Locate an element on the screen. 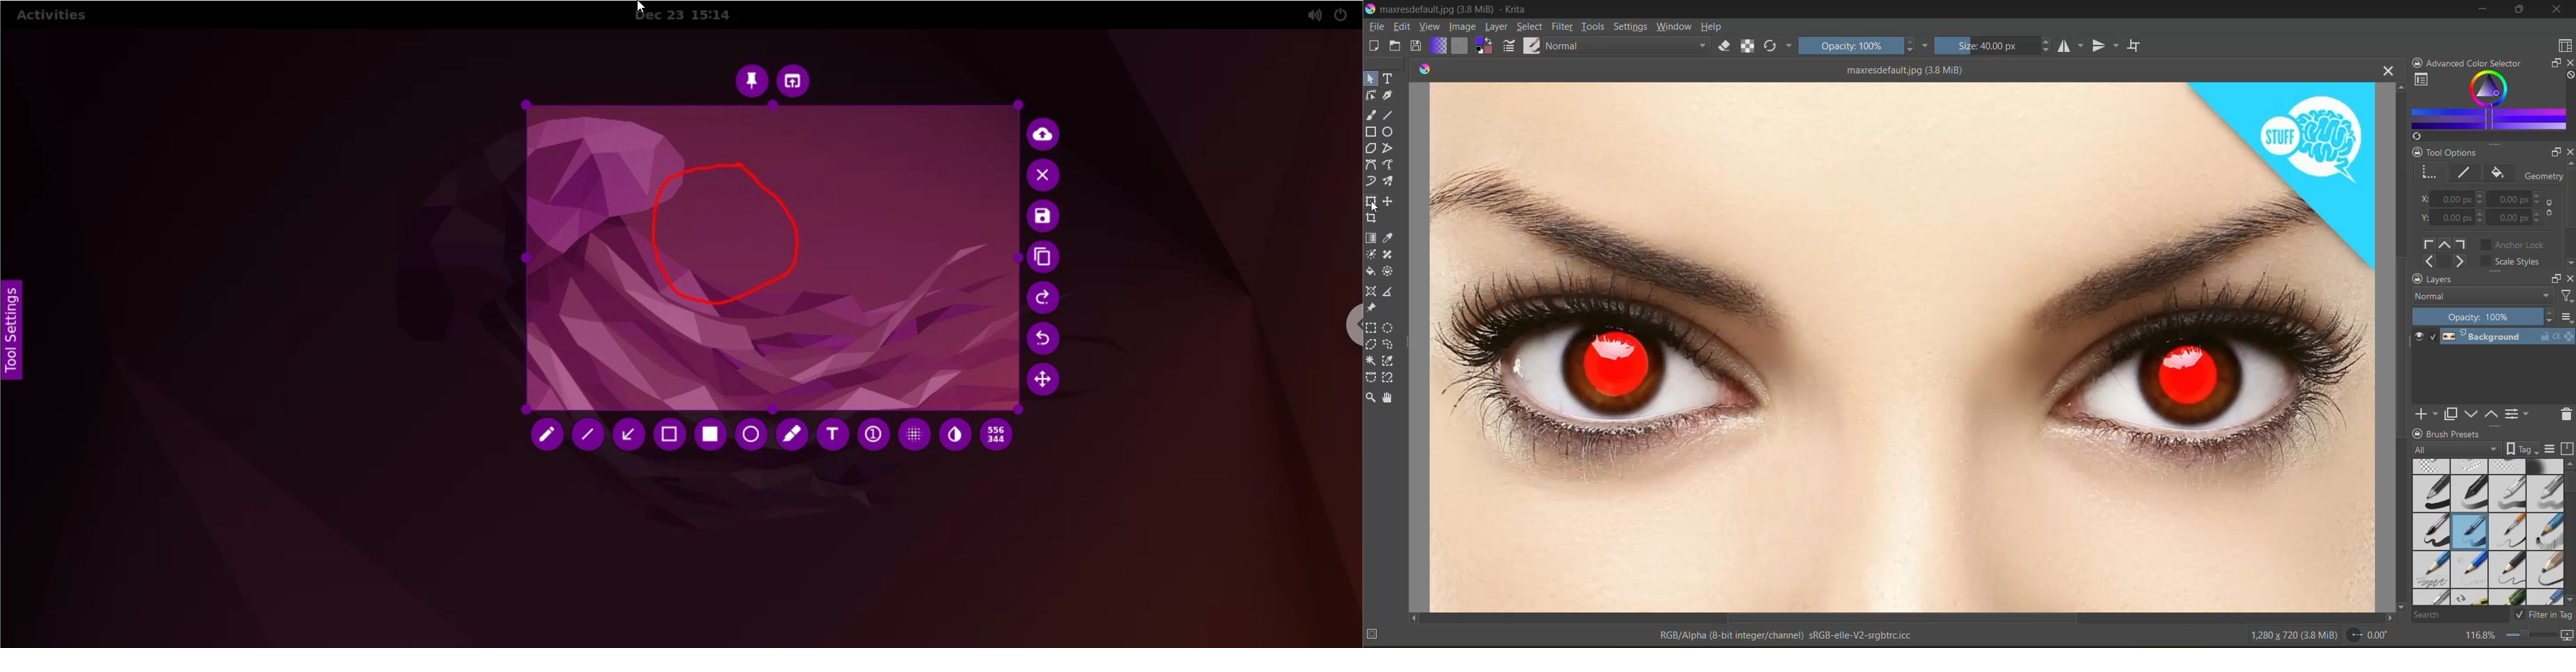  opacity is located at coordinates (2484, 316).